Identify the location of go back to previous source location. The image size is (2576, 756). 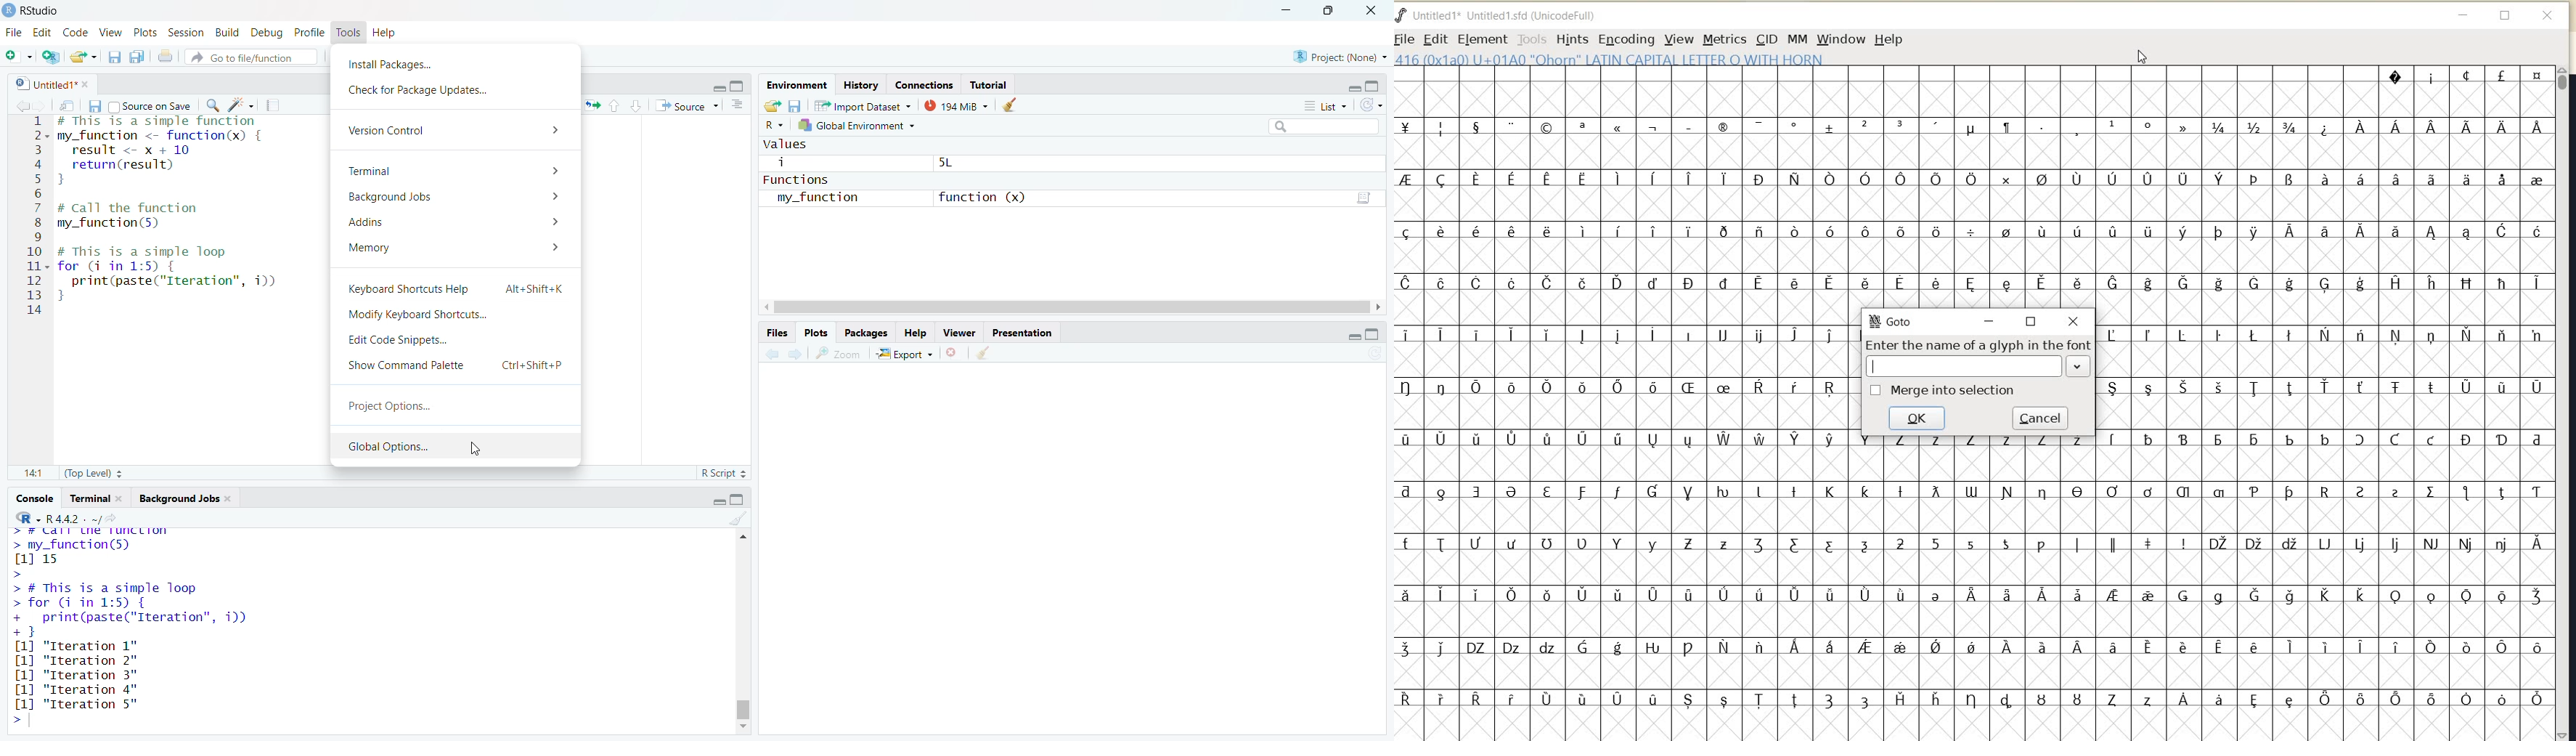
(16, 105).